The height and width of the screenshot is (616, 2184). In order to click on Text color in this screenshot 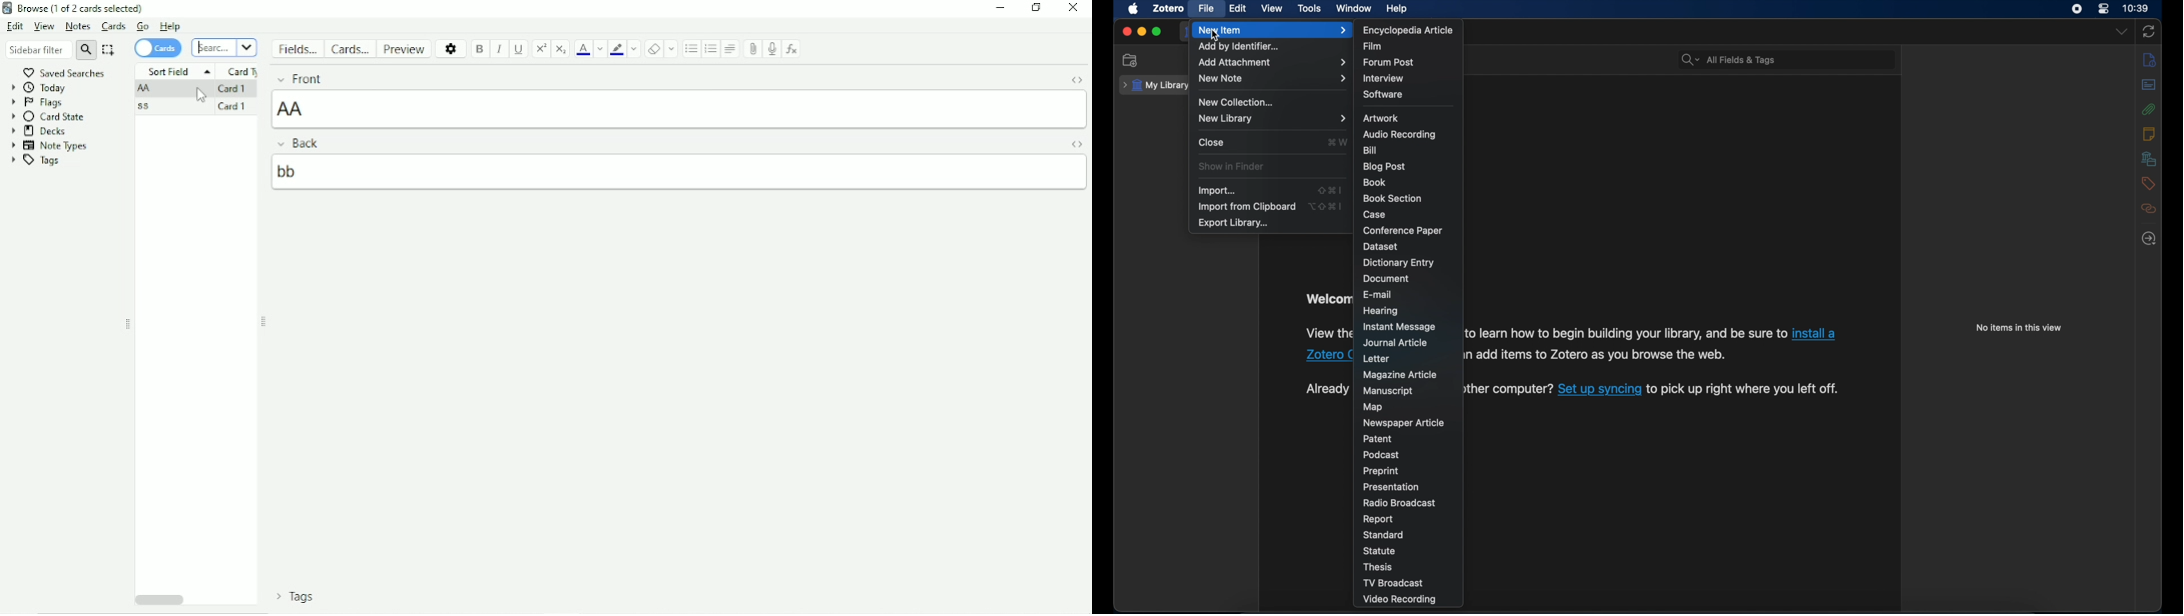, I will do `click(584, 49)`.